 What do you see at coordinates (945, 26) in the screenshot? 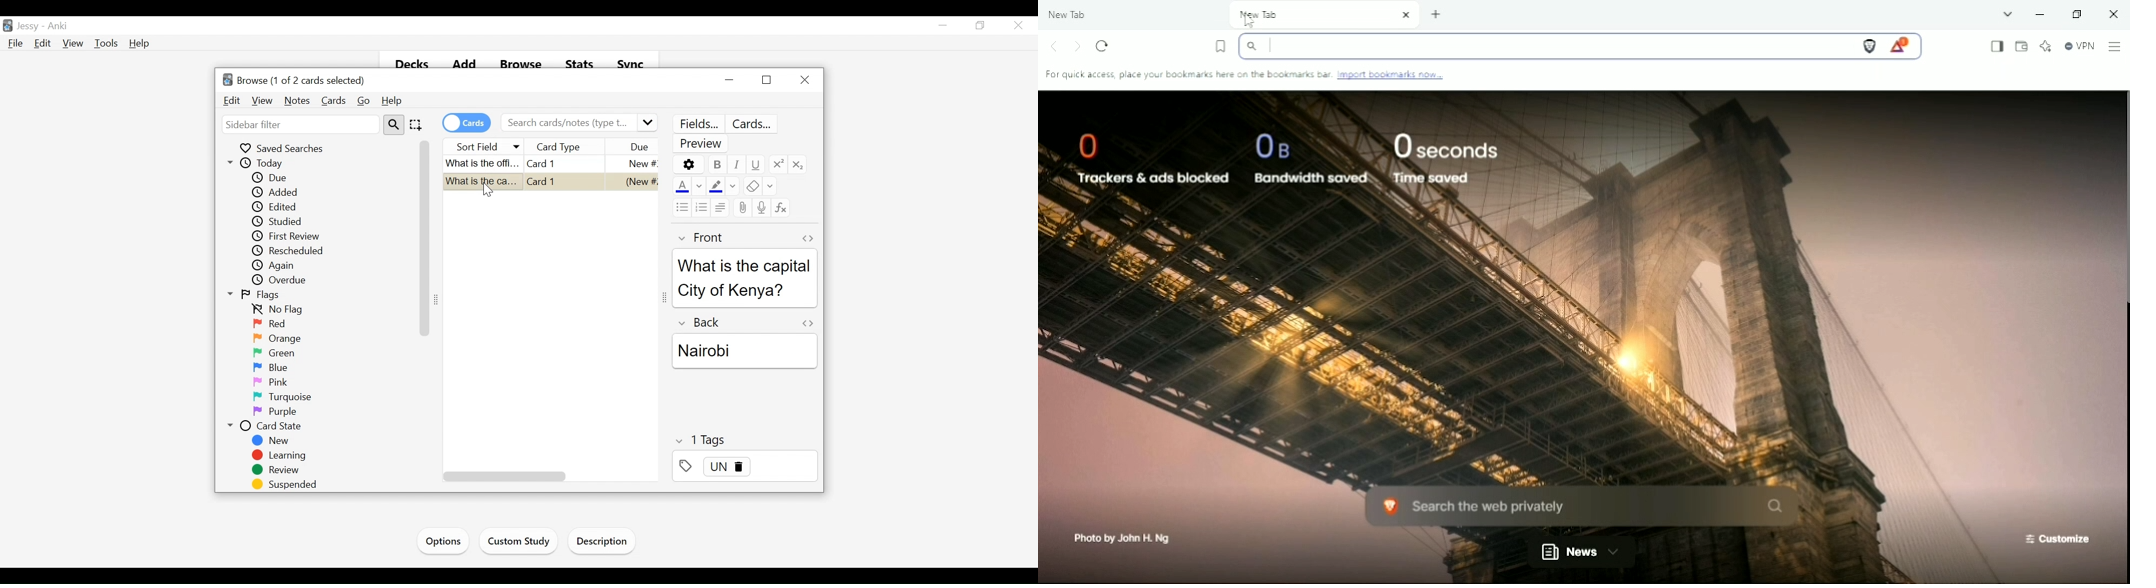
I see `minimize` at bounding box center [945, 26].